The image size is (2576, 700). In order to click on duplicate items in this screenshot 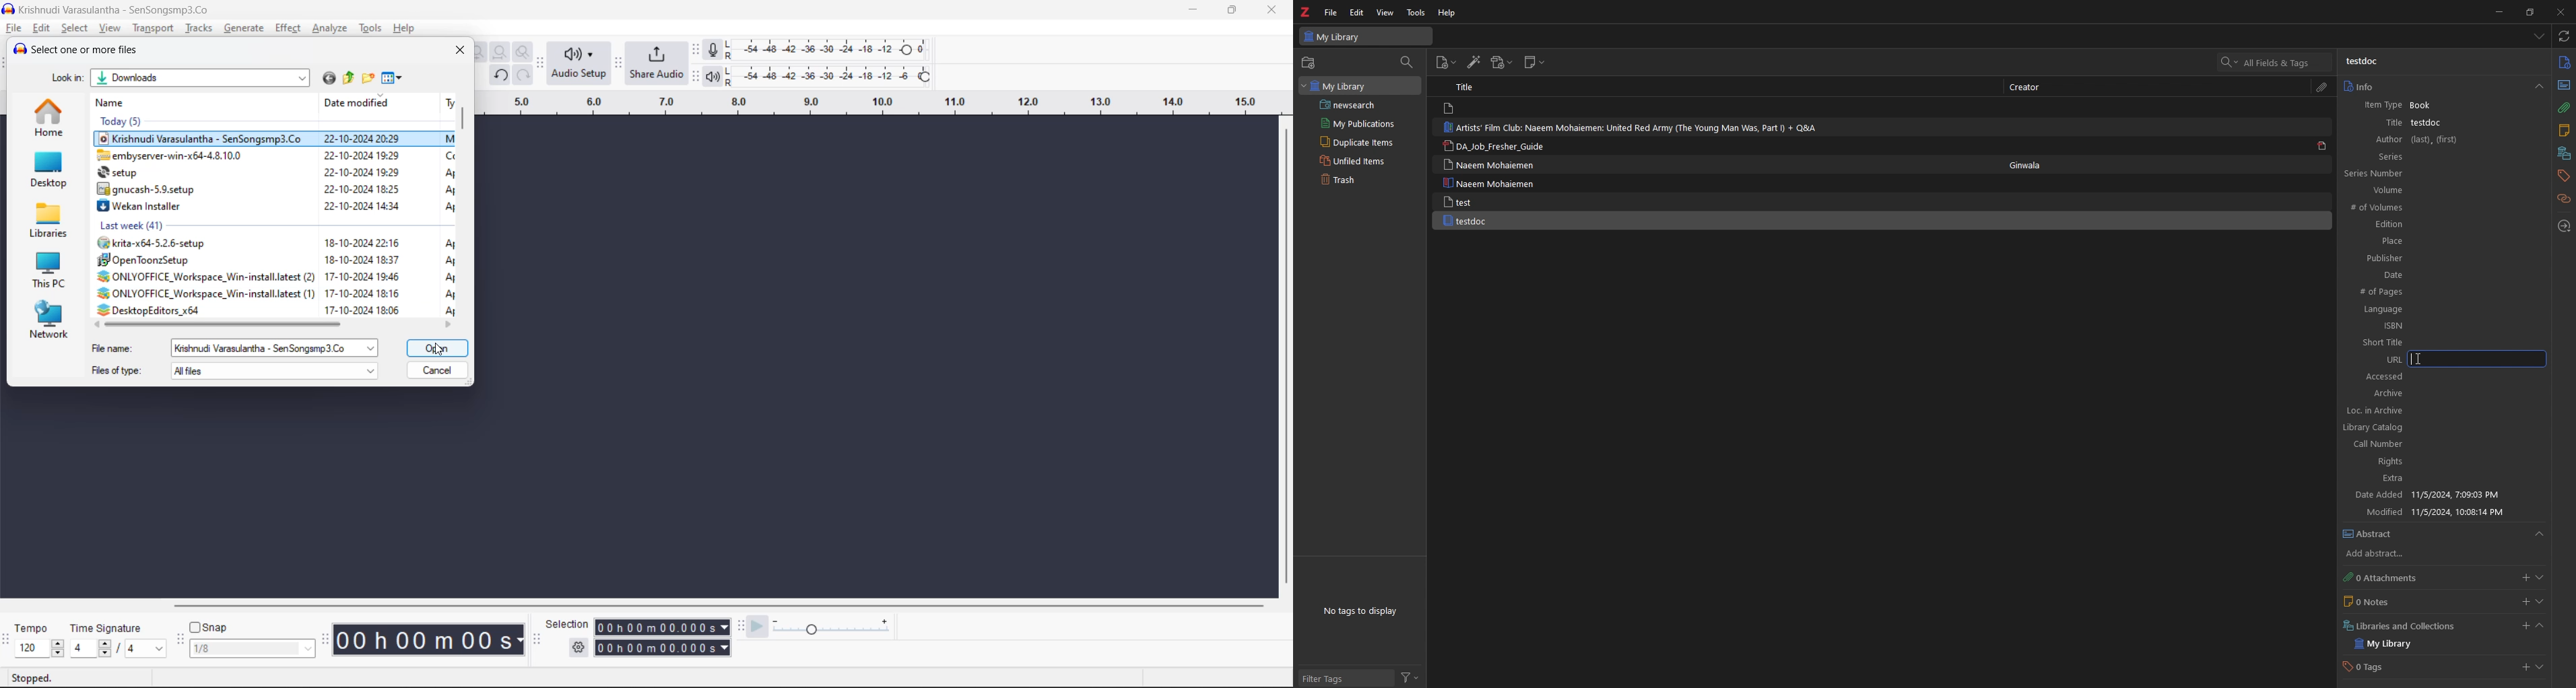, I will do `click(1357, 142)`.